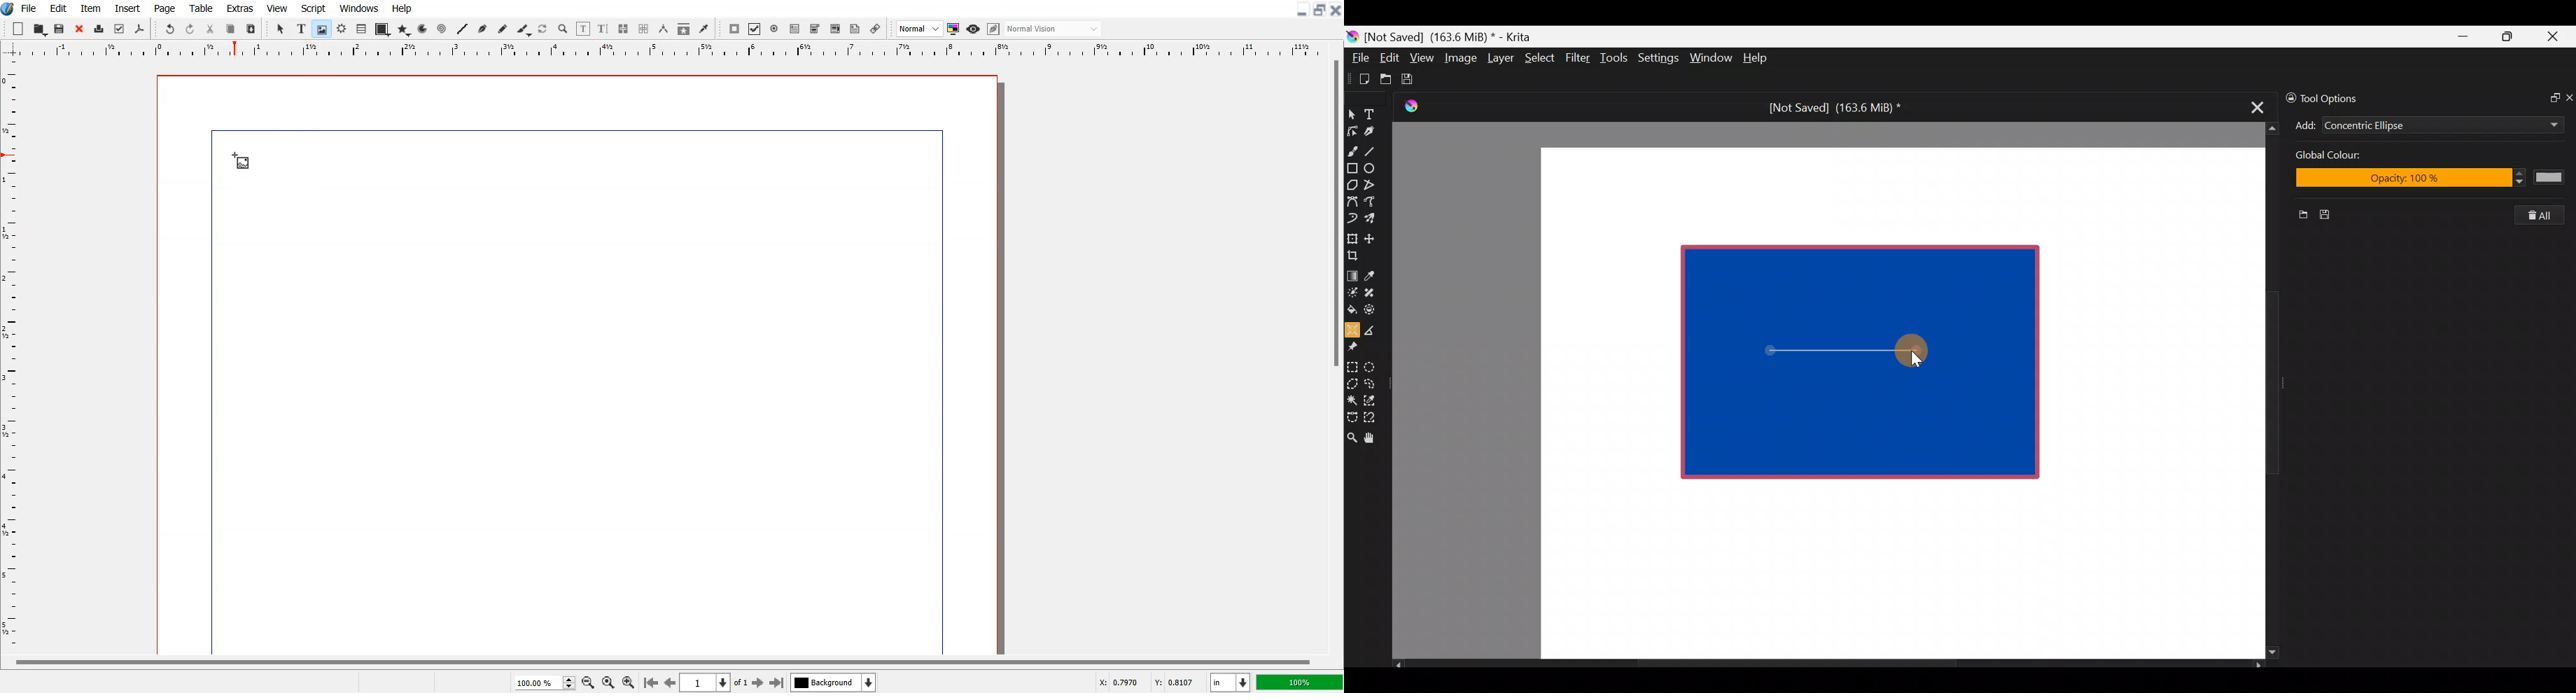 Image resolution: width=2576 pixels, height=700 pixels. Describe the element at coordinates (608, 682) in the screenshot. I see `Zoom to 100%` at that location.